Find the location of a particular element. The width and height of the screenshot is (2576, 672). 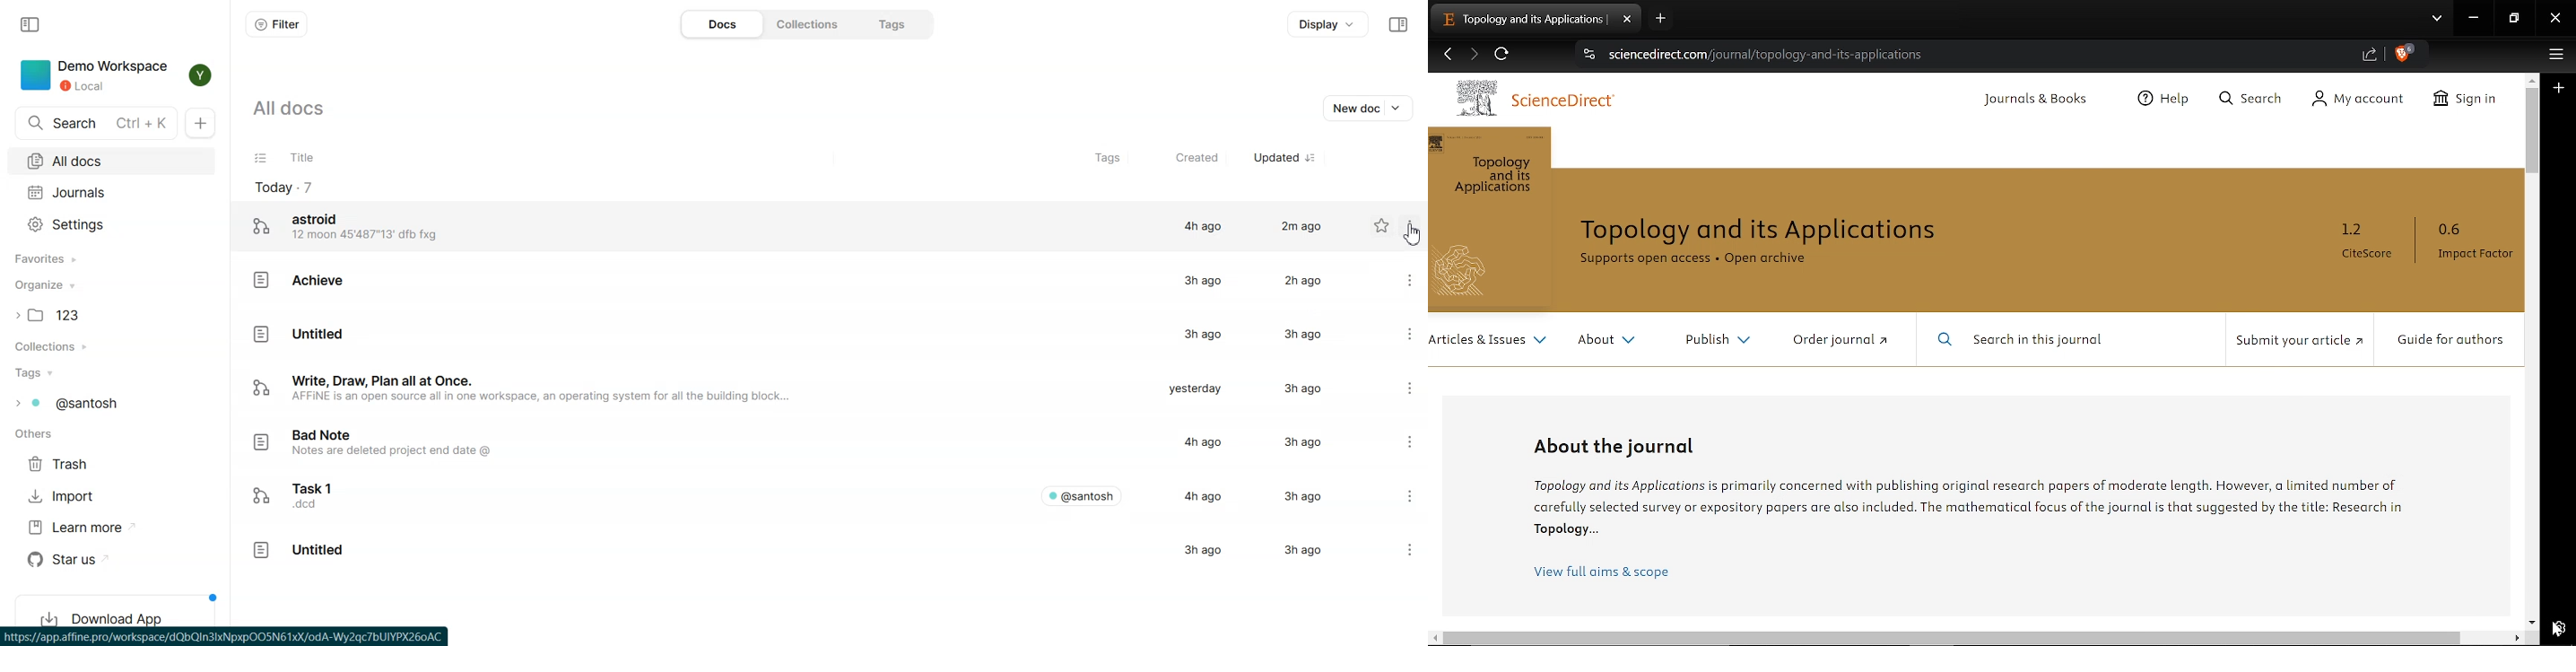

Organize is located at coordinates (112, 286).